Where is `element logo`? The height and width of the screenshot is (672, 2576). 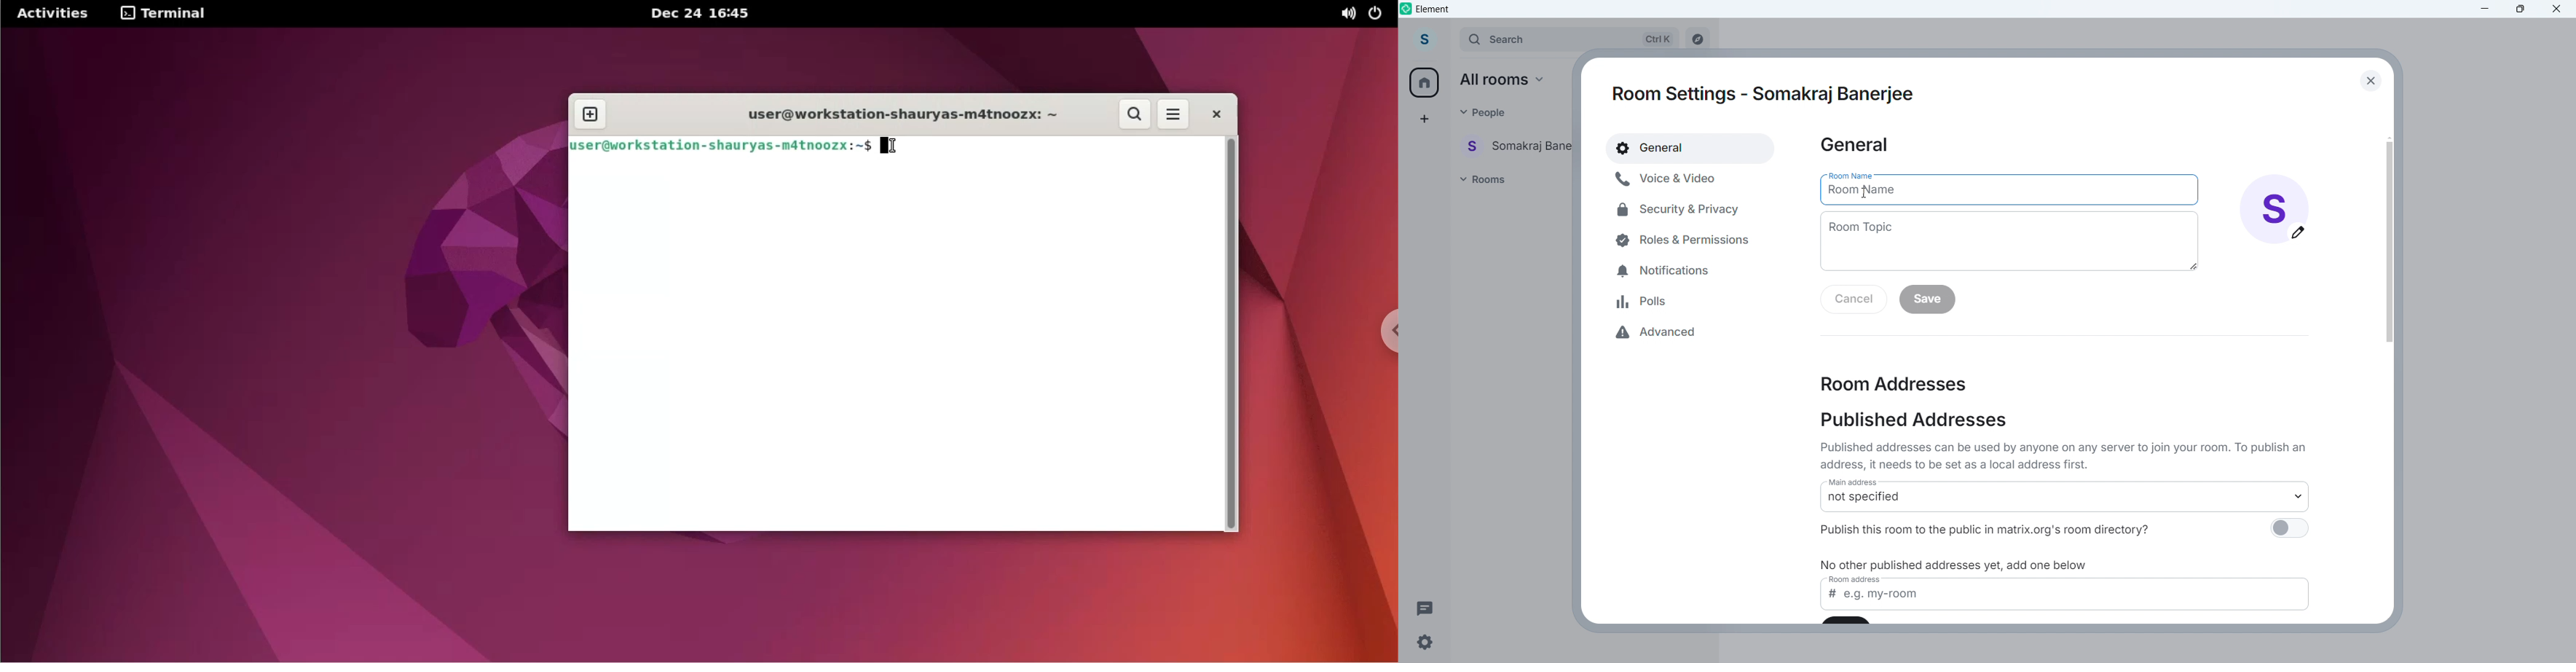
element logo is located at coordinates (1406, 8).